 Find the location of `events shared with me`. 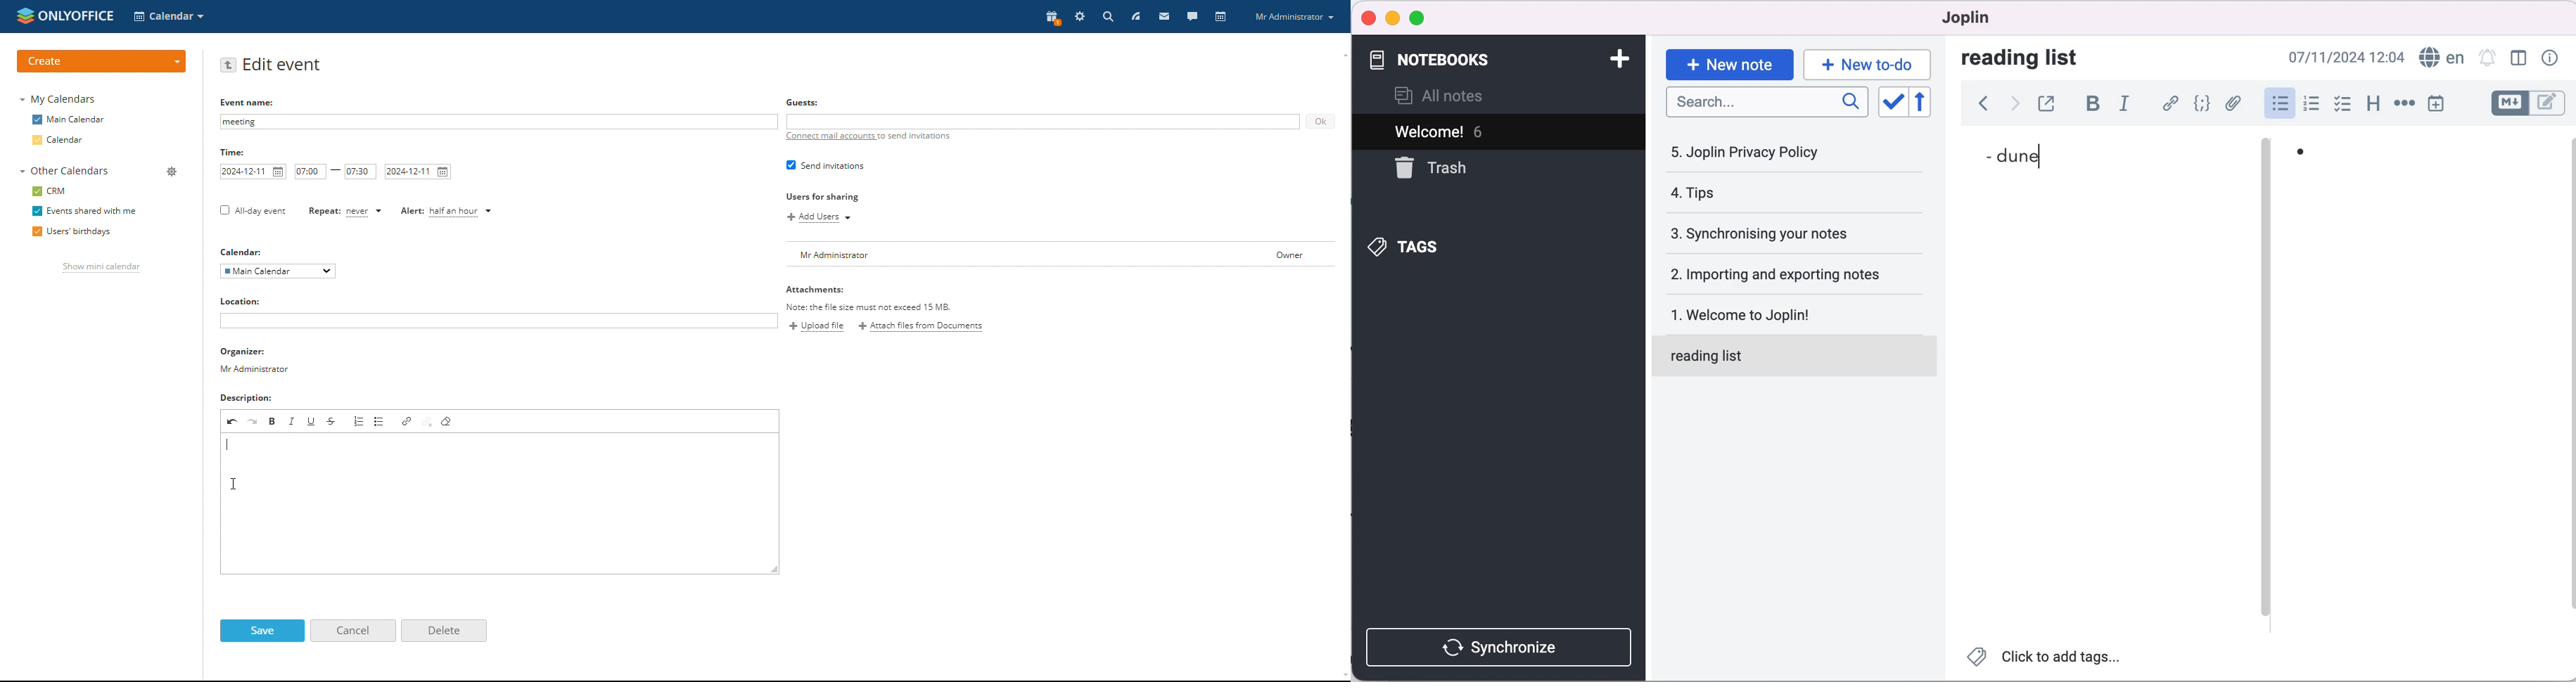

events shared with me is located at coordinates (84, 212).